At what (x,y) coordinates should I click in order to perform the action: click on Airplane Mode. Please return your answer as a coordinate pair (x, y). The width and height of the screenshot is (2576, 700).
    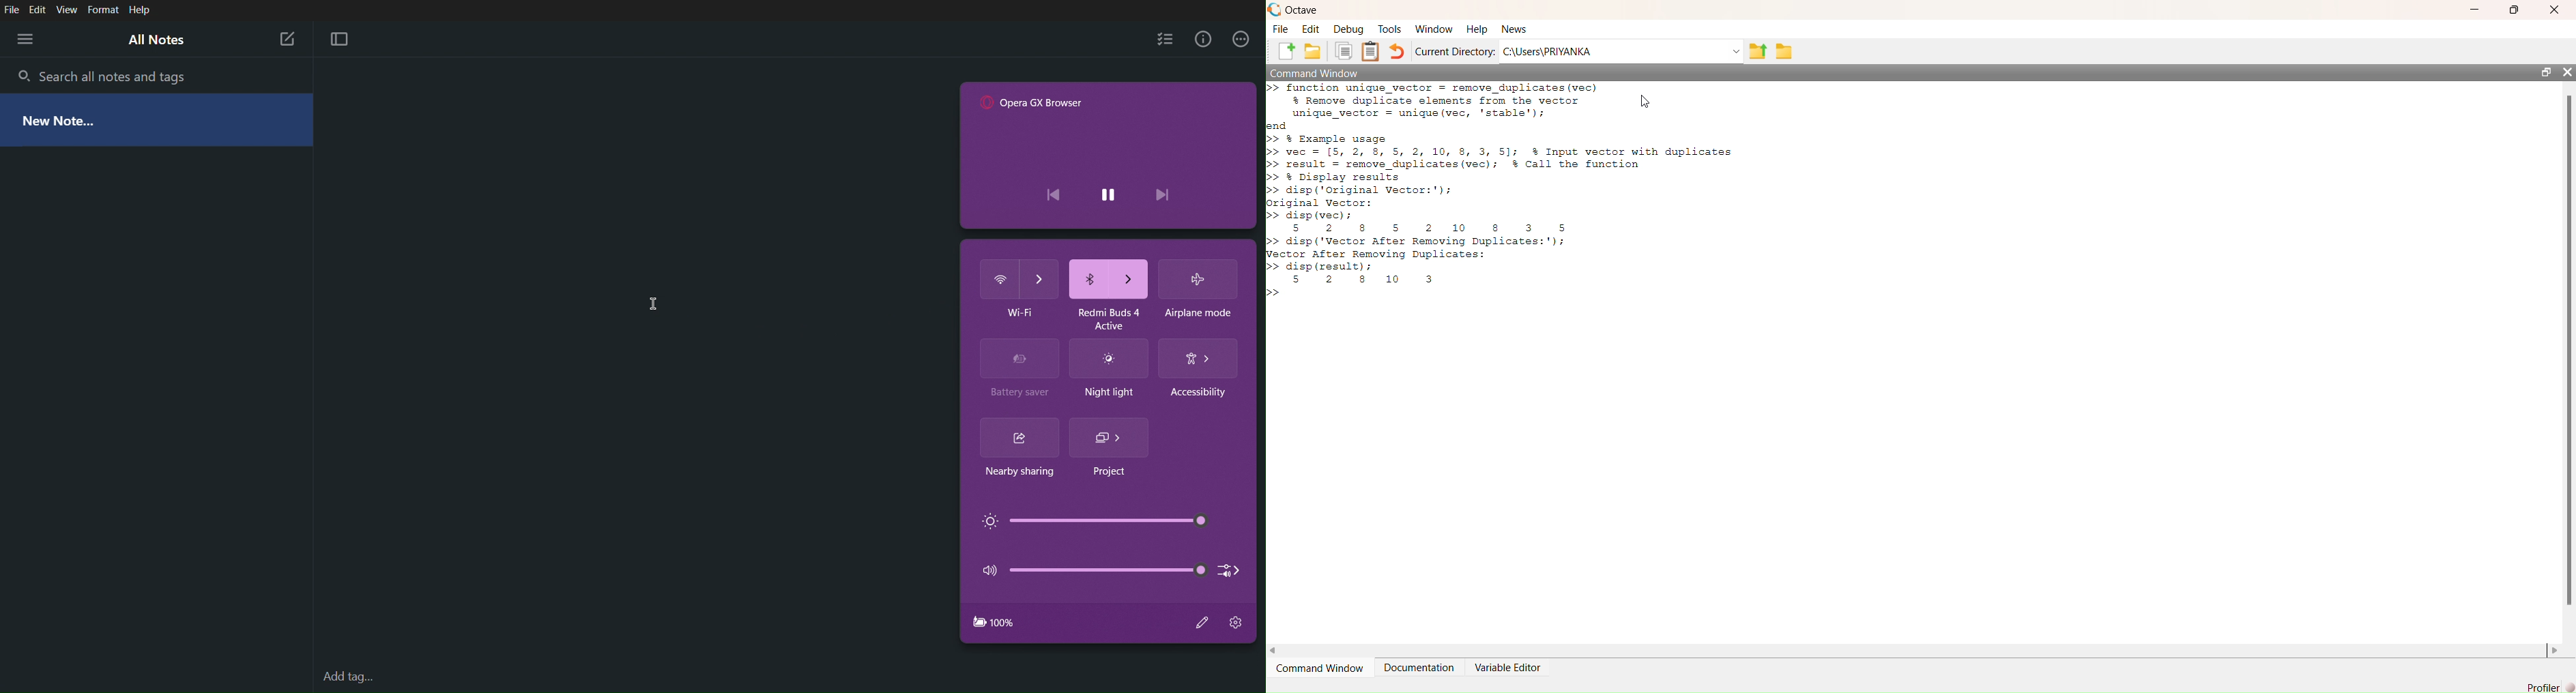
    Looking at the image, I should click on (1202, 279).